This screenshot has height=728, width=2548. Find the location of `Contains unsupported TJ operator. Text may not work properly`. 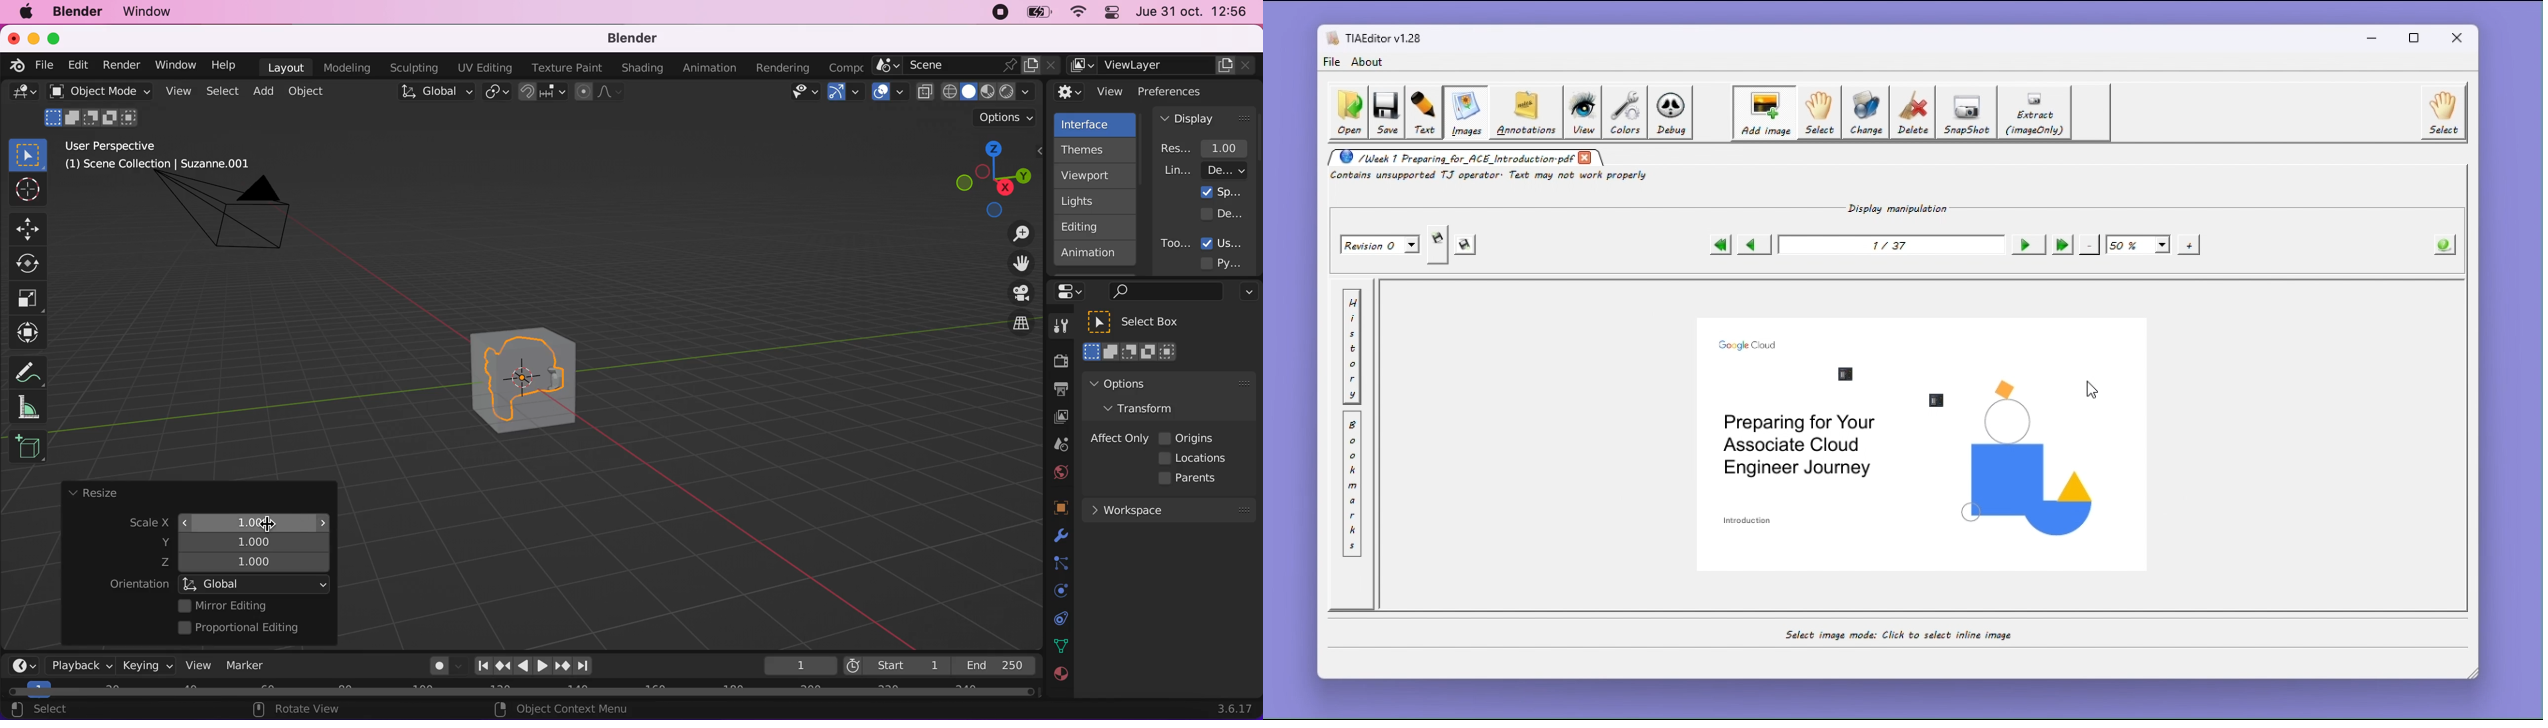

Contains unsupported TJ operator. Text may not work properly is located at coordinates (1492, 177).